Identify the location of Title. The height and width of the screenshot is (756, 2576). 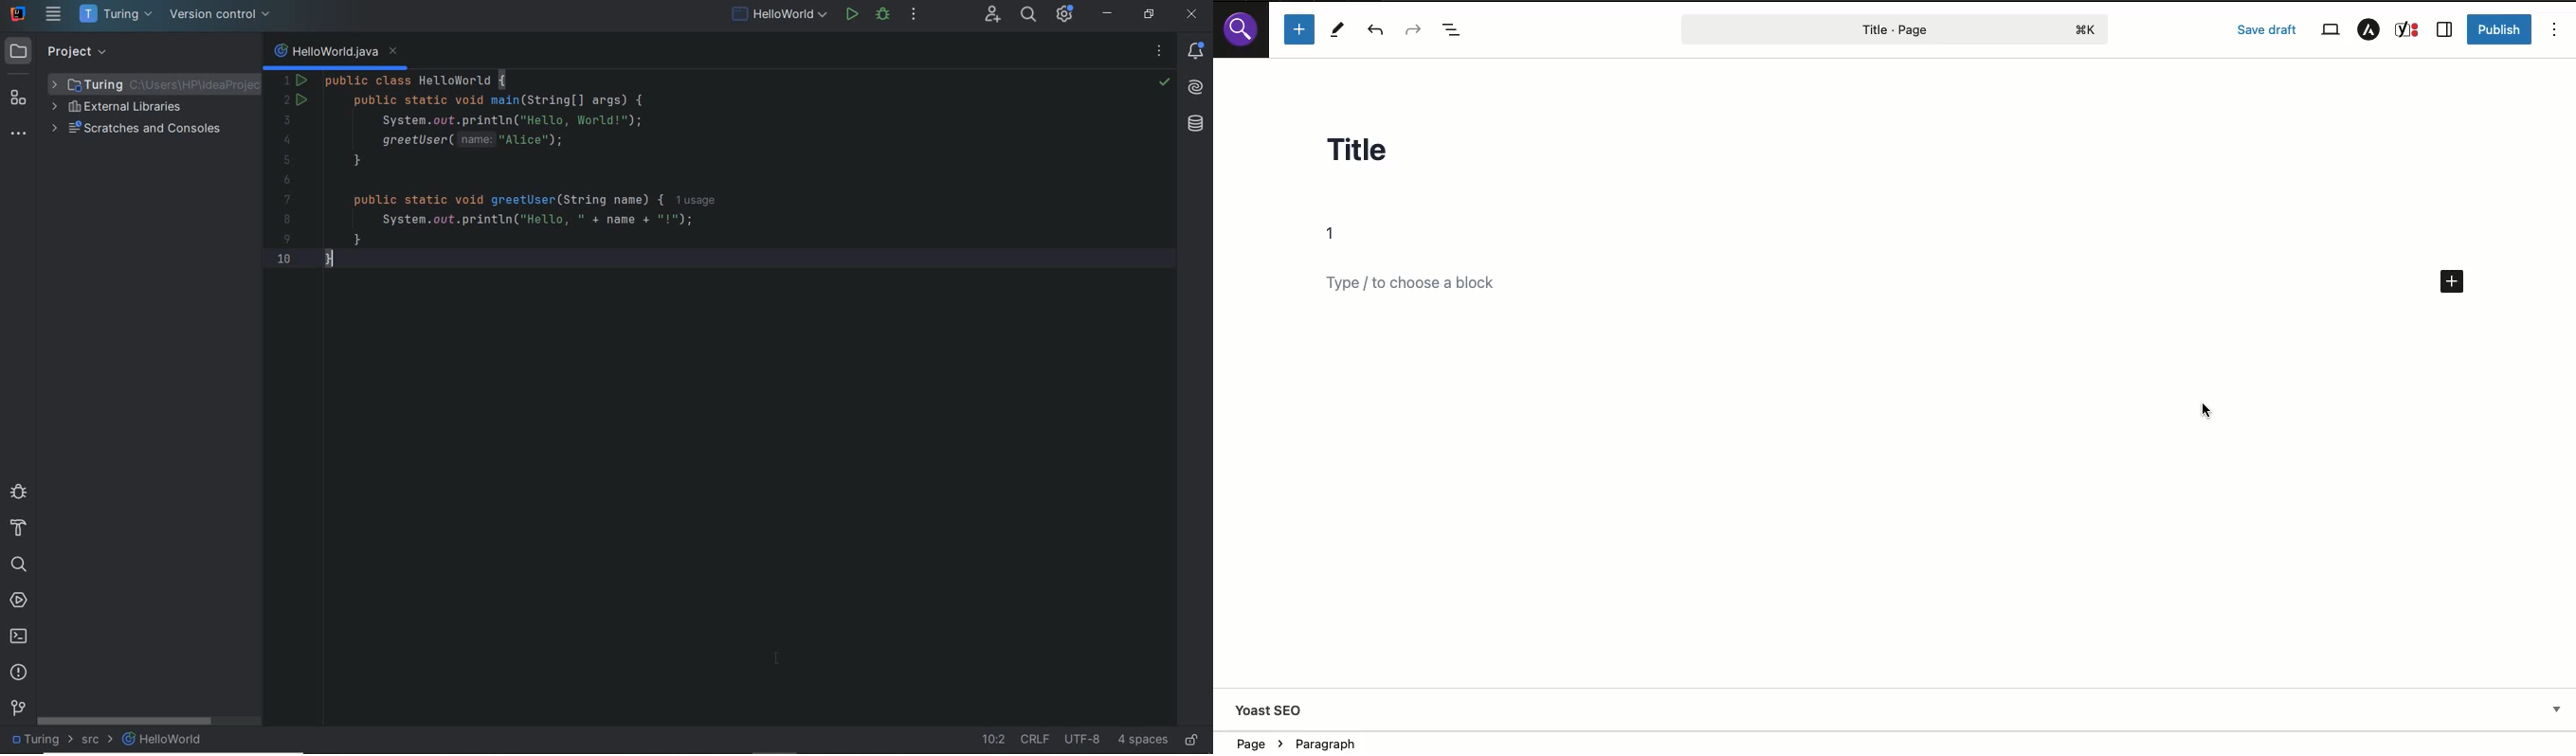
(1375, 154).